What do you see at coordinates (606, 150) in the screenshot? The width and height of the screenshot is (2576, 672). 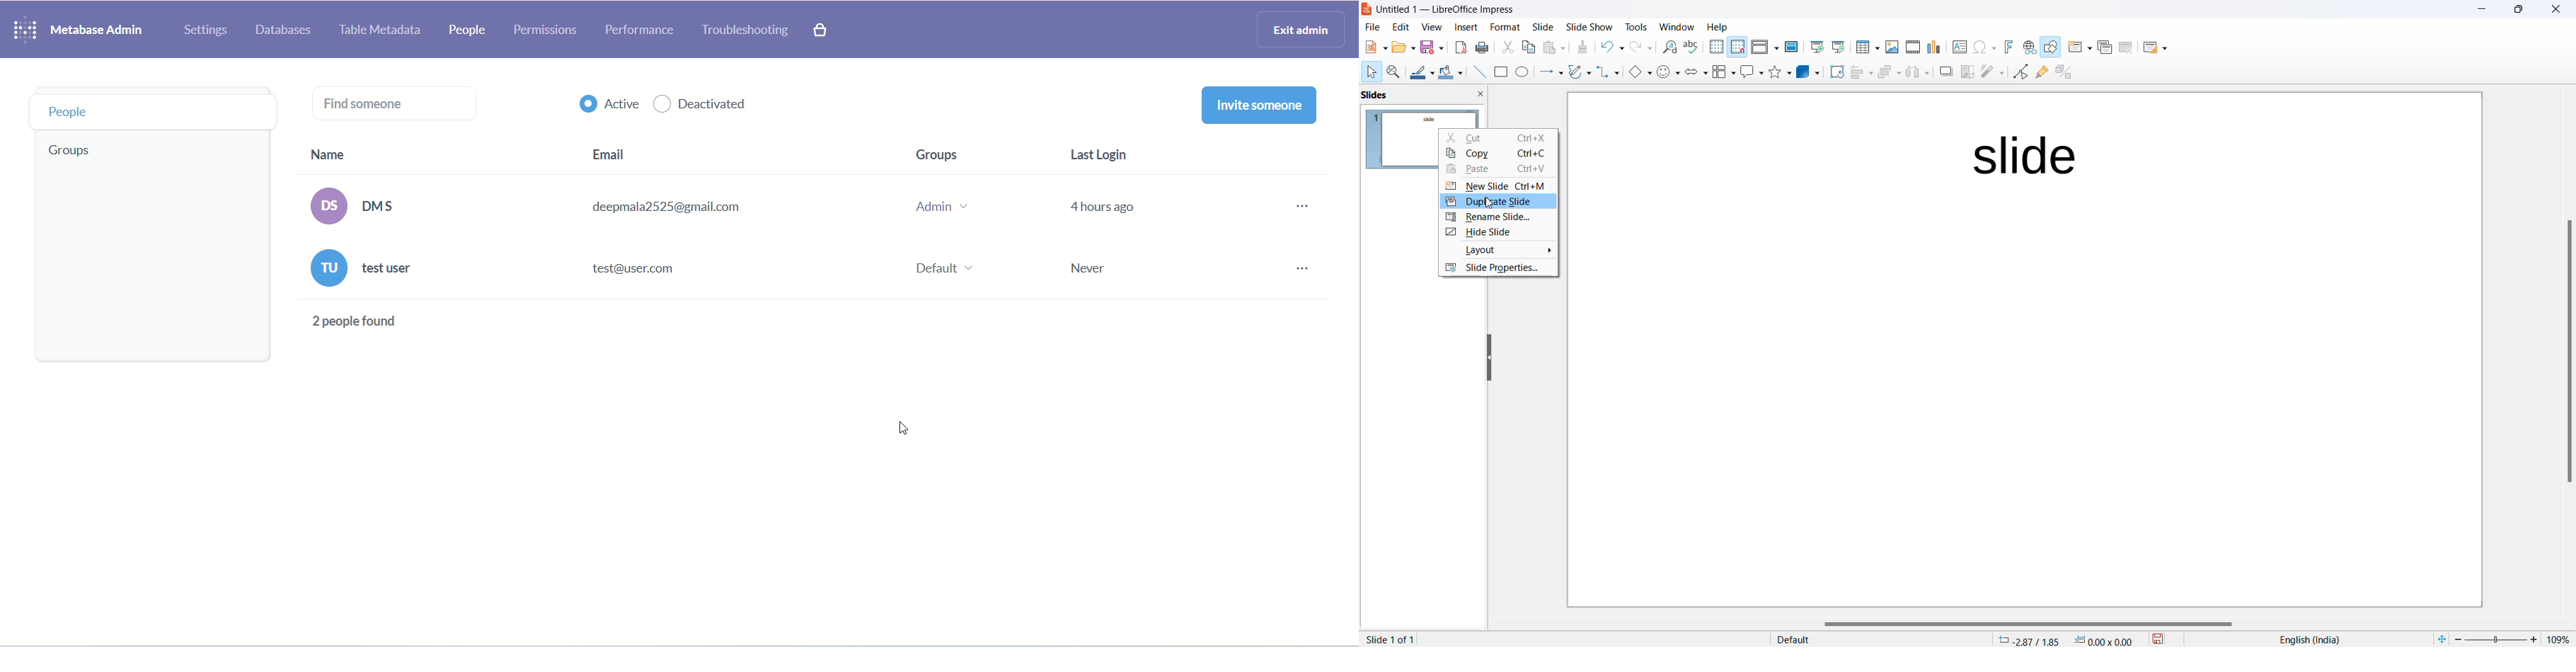 I see `email` at bounding box center [606, 150].